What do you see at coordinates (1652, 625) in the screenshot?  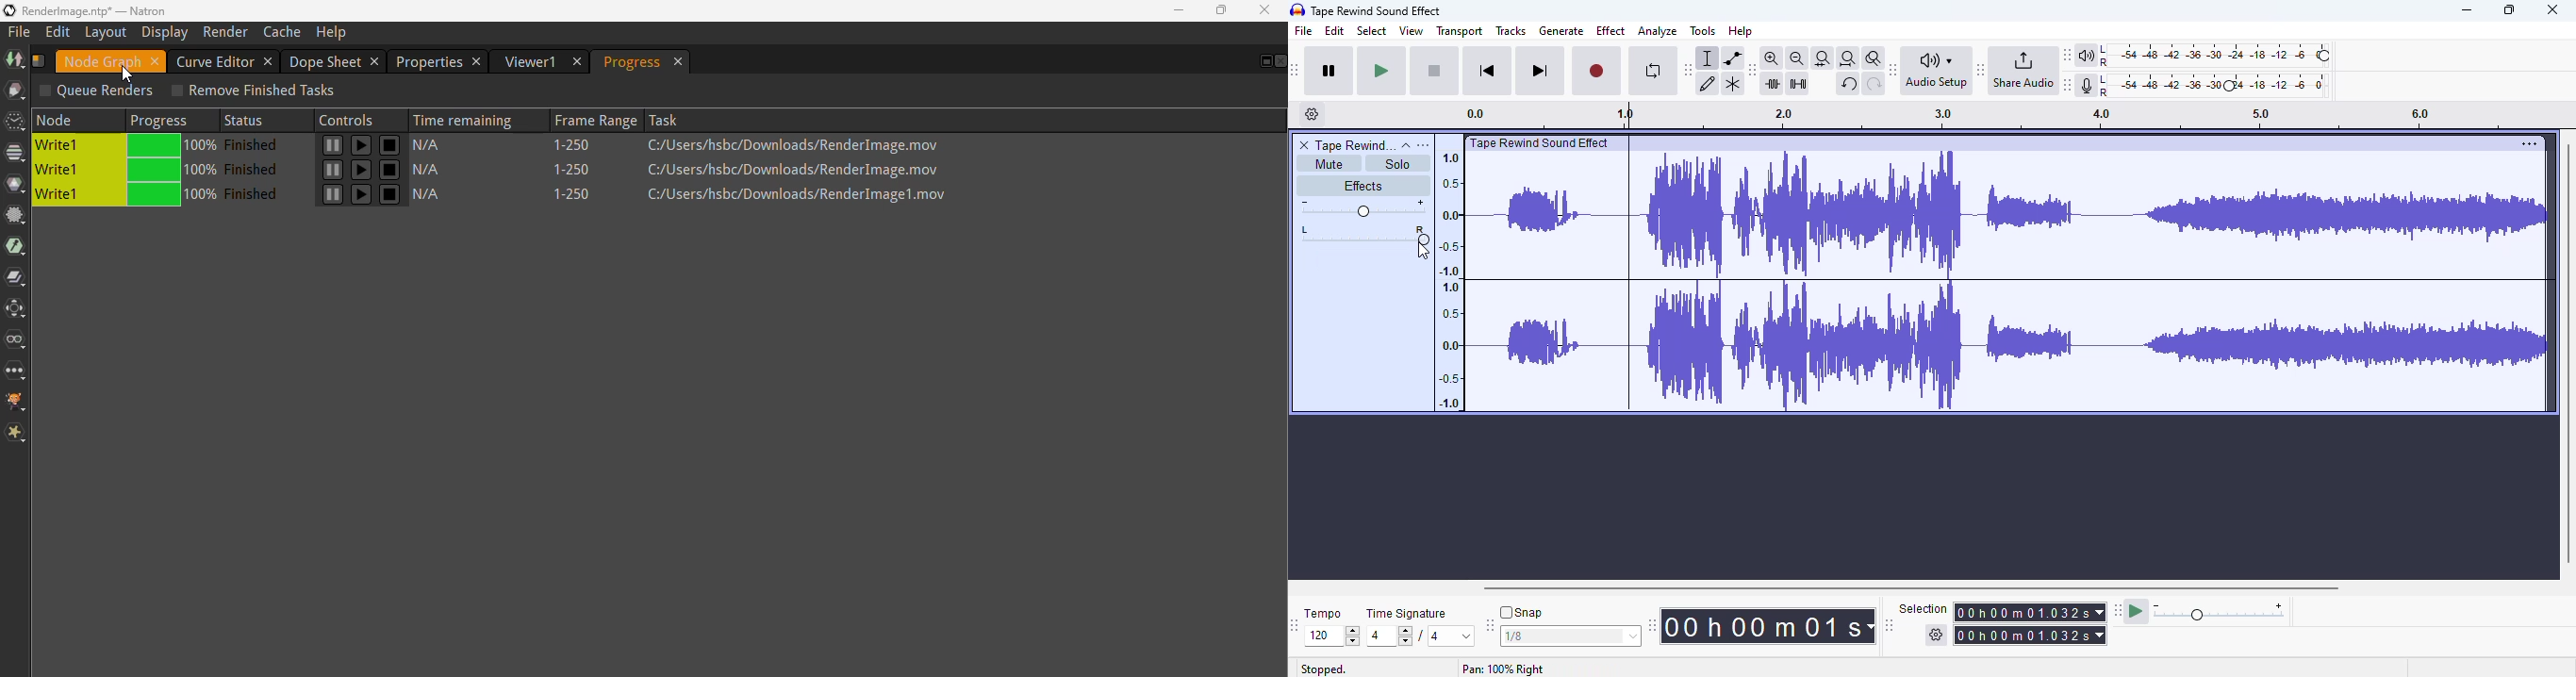 I see `audacity time toolbar` at bounding box center [1652, 625].